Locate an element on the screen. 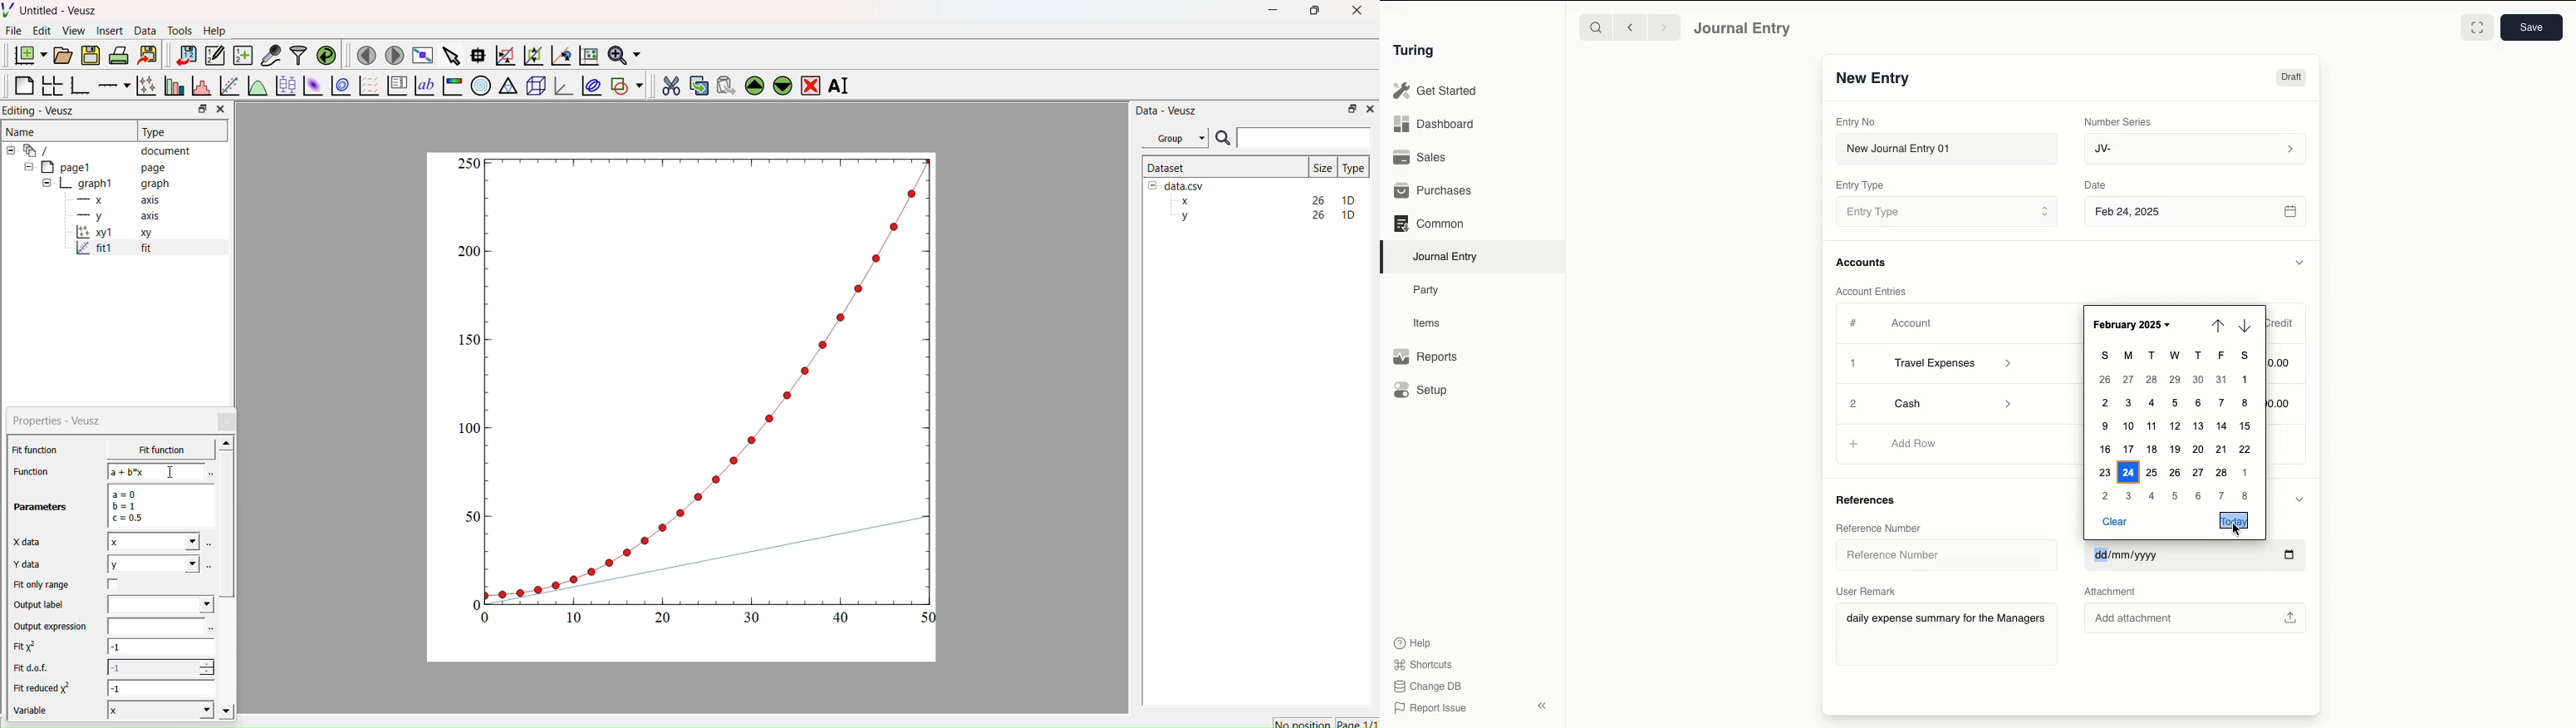  Entry Type is located at coordinates (1946, 211).